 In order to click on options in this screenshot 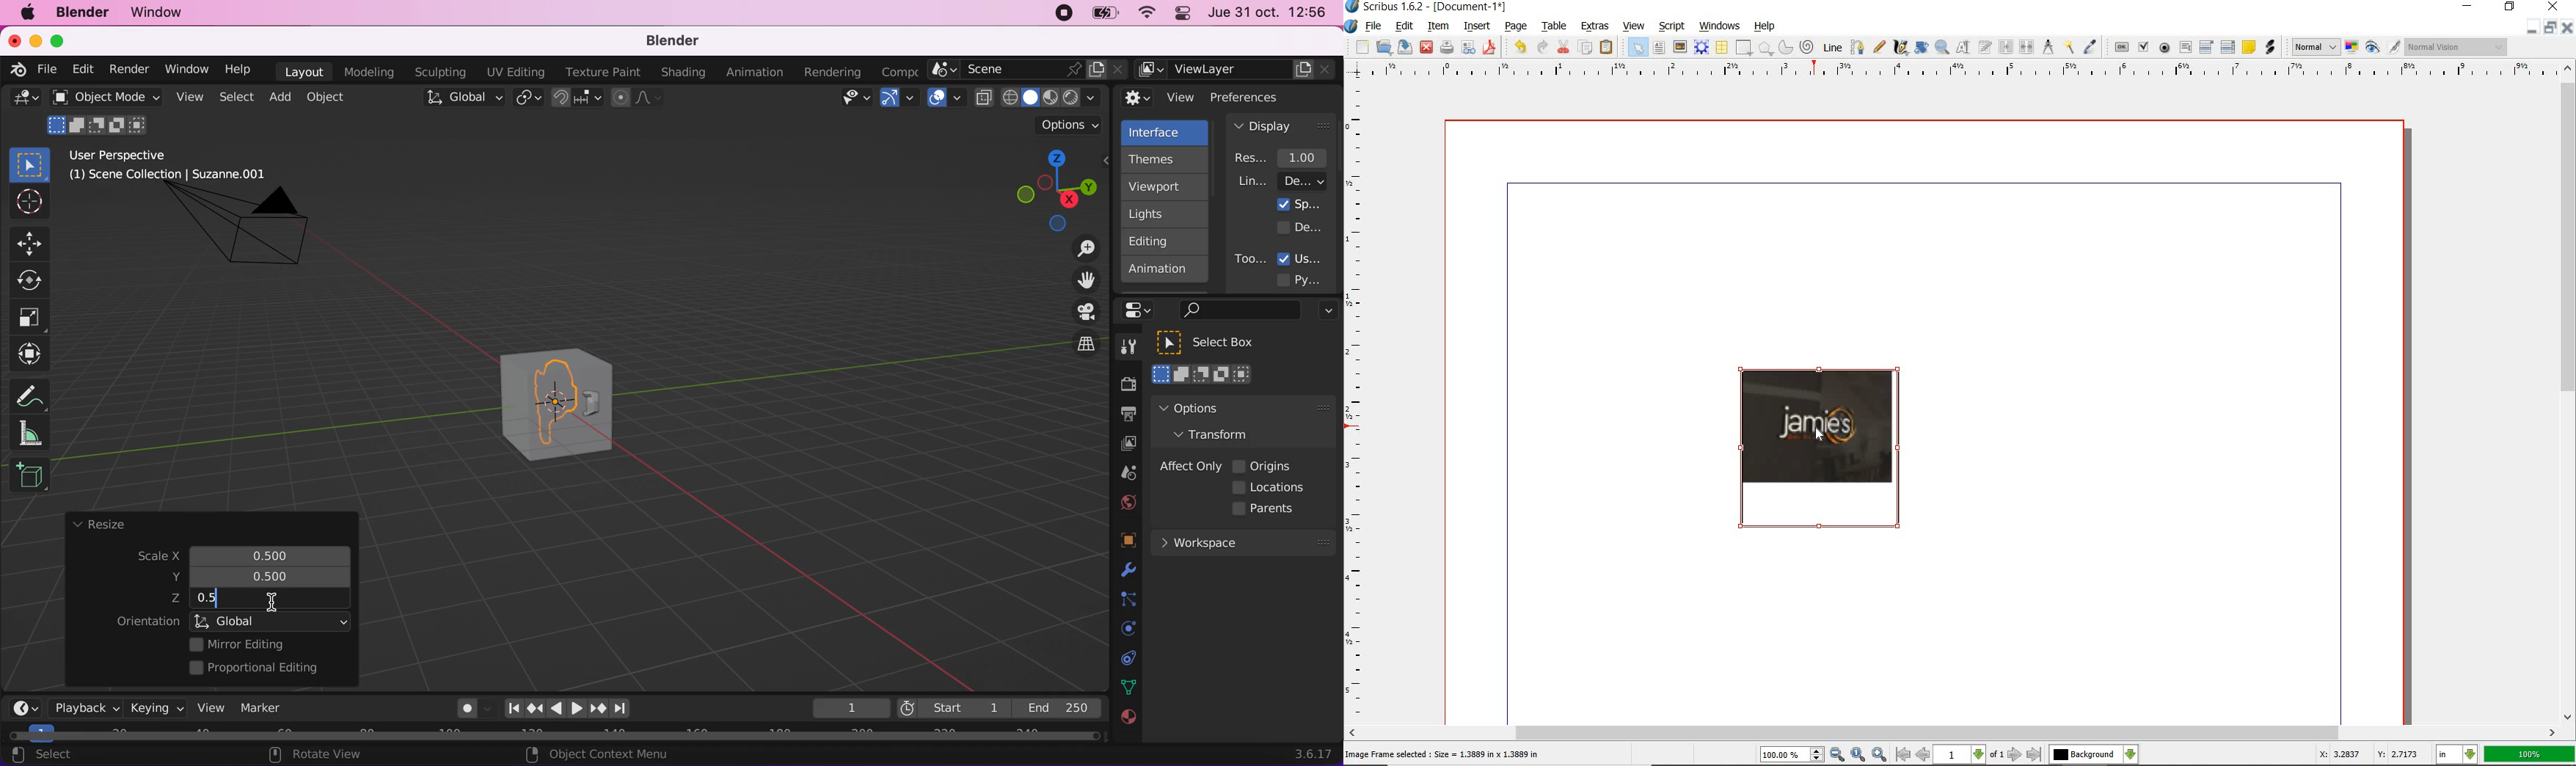, I will do `click(1219, 408)`.